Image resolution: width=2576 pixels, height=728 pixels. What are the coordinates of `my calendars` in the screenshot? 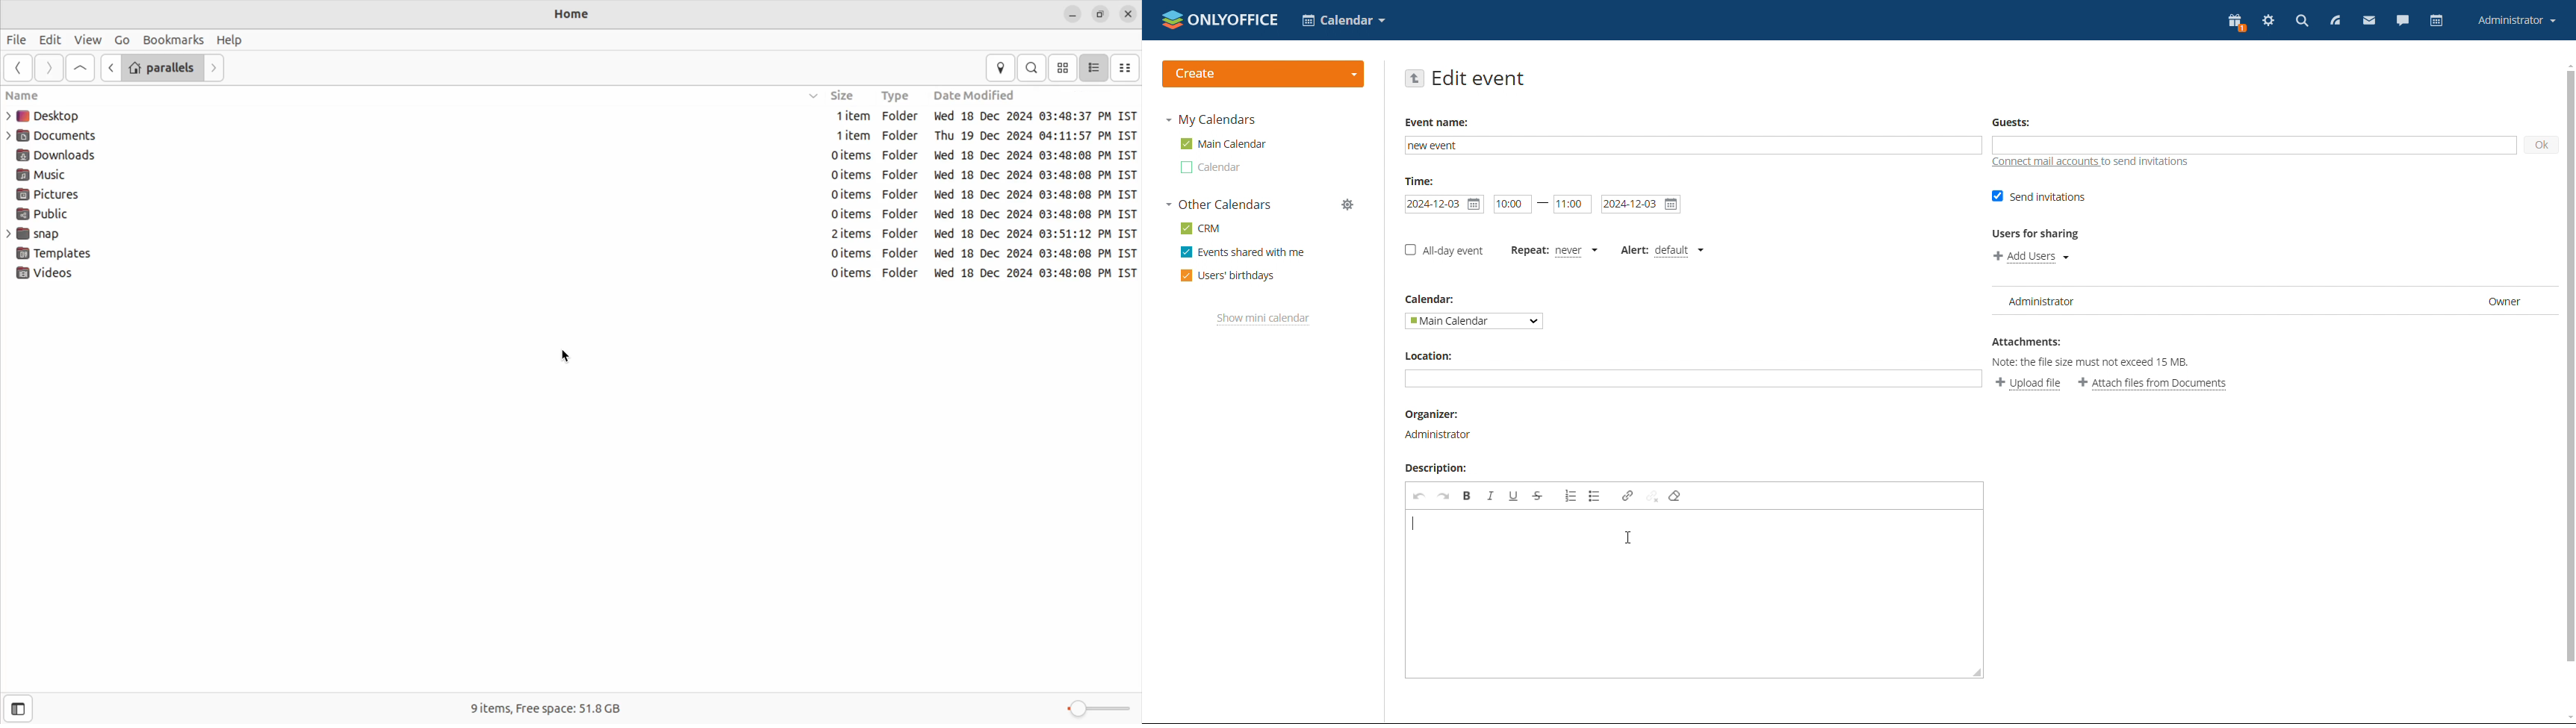 It's located at (1213, 119).